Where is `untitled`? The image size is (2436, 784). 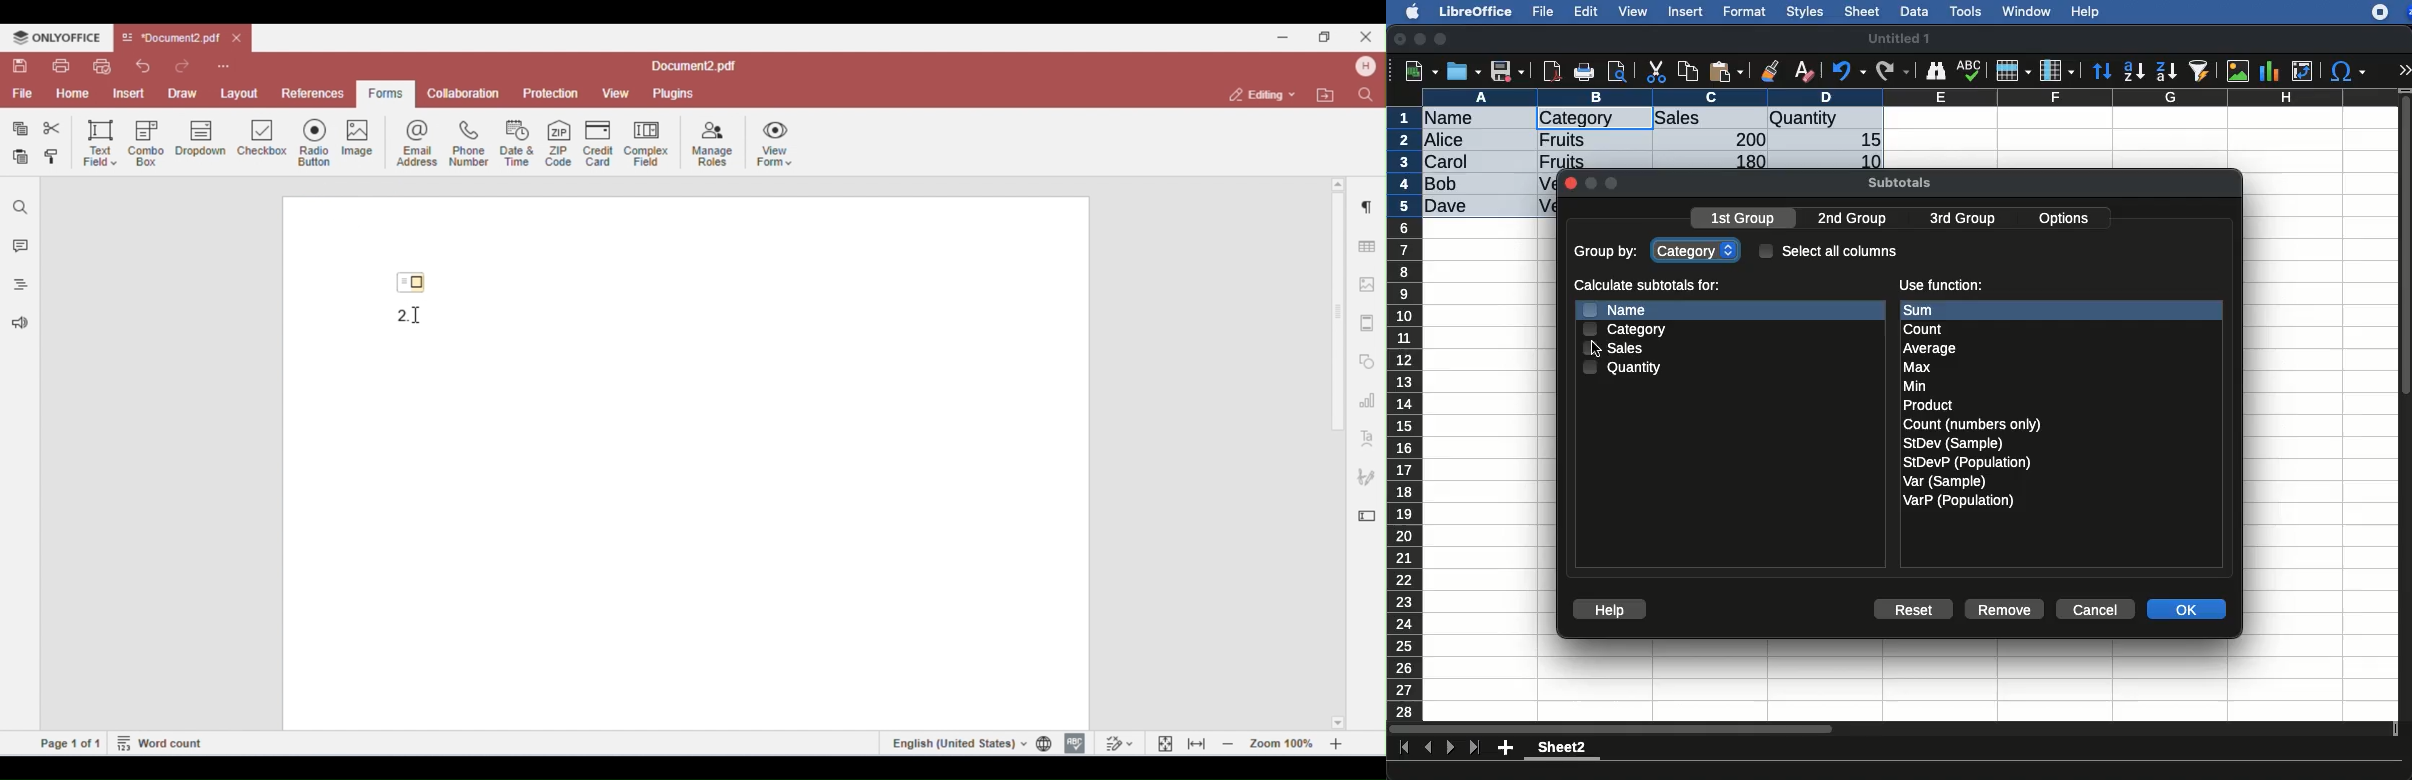 untitled is located at coordinates (1898, 39).